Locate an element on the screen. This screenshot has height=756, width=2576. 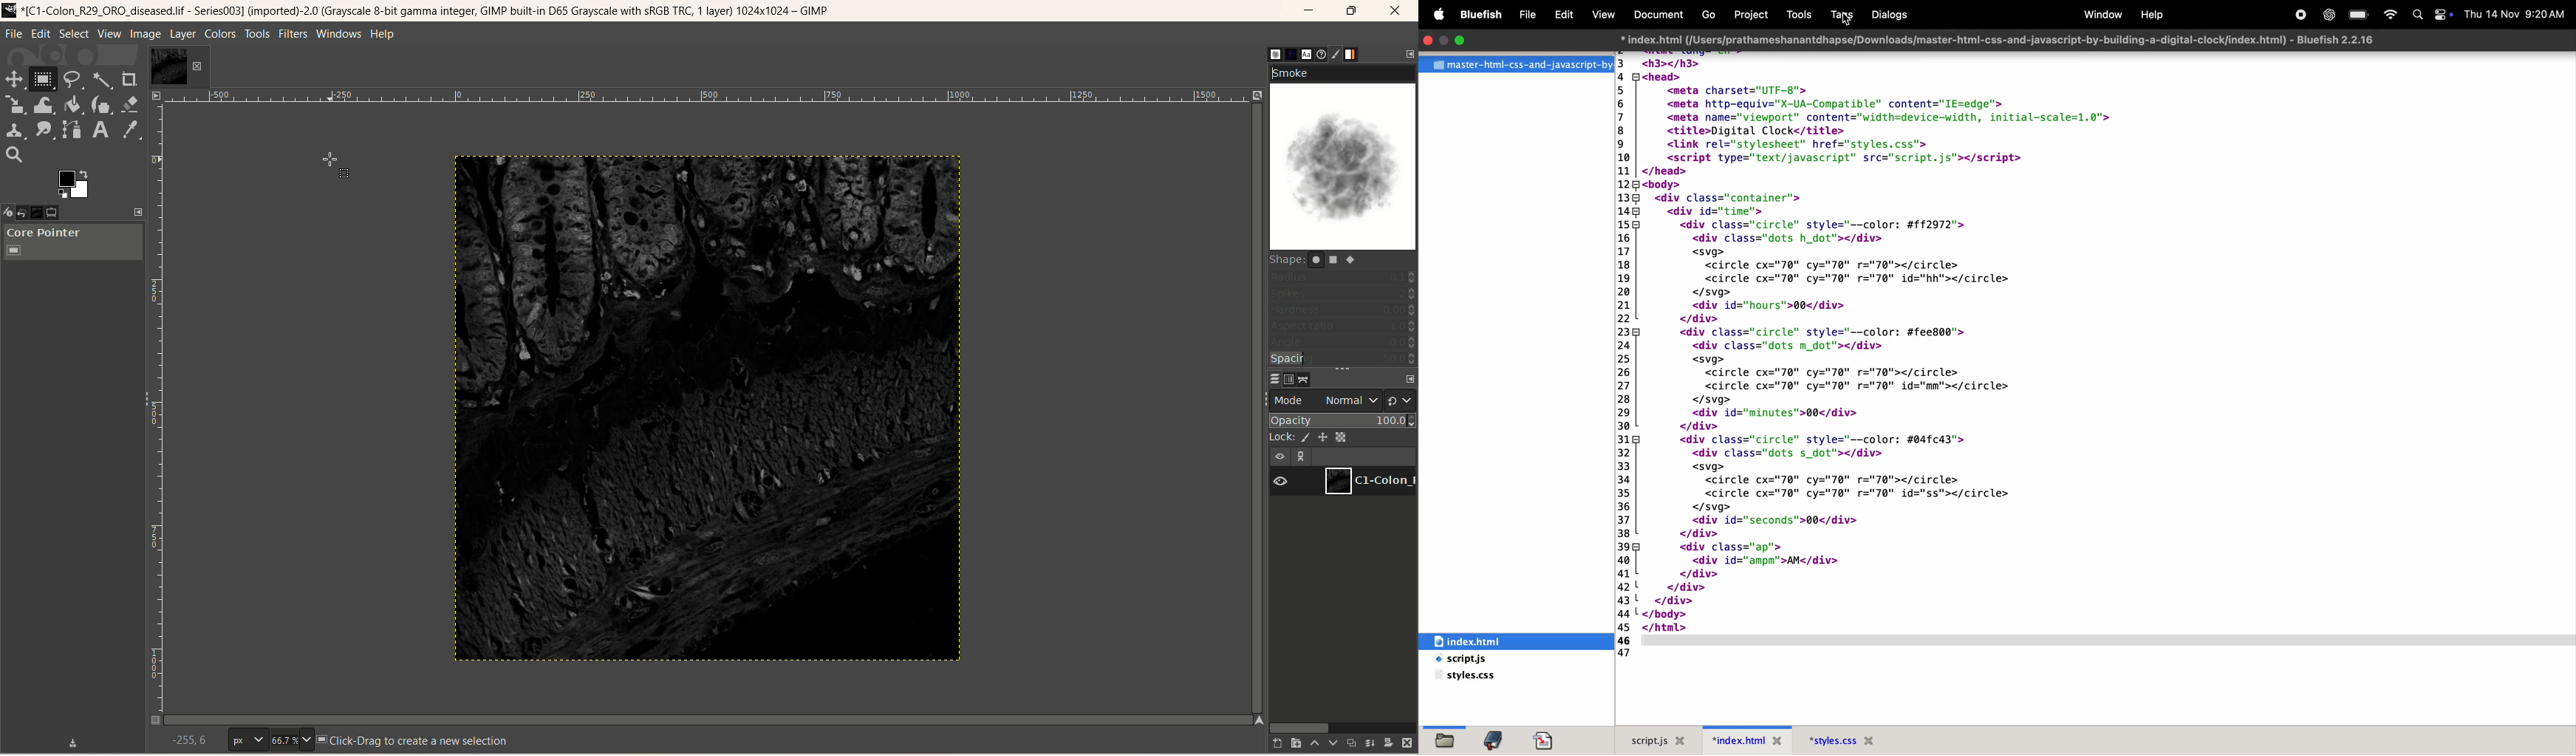
configure this tab is located at coordinates (1410, 380).